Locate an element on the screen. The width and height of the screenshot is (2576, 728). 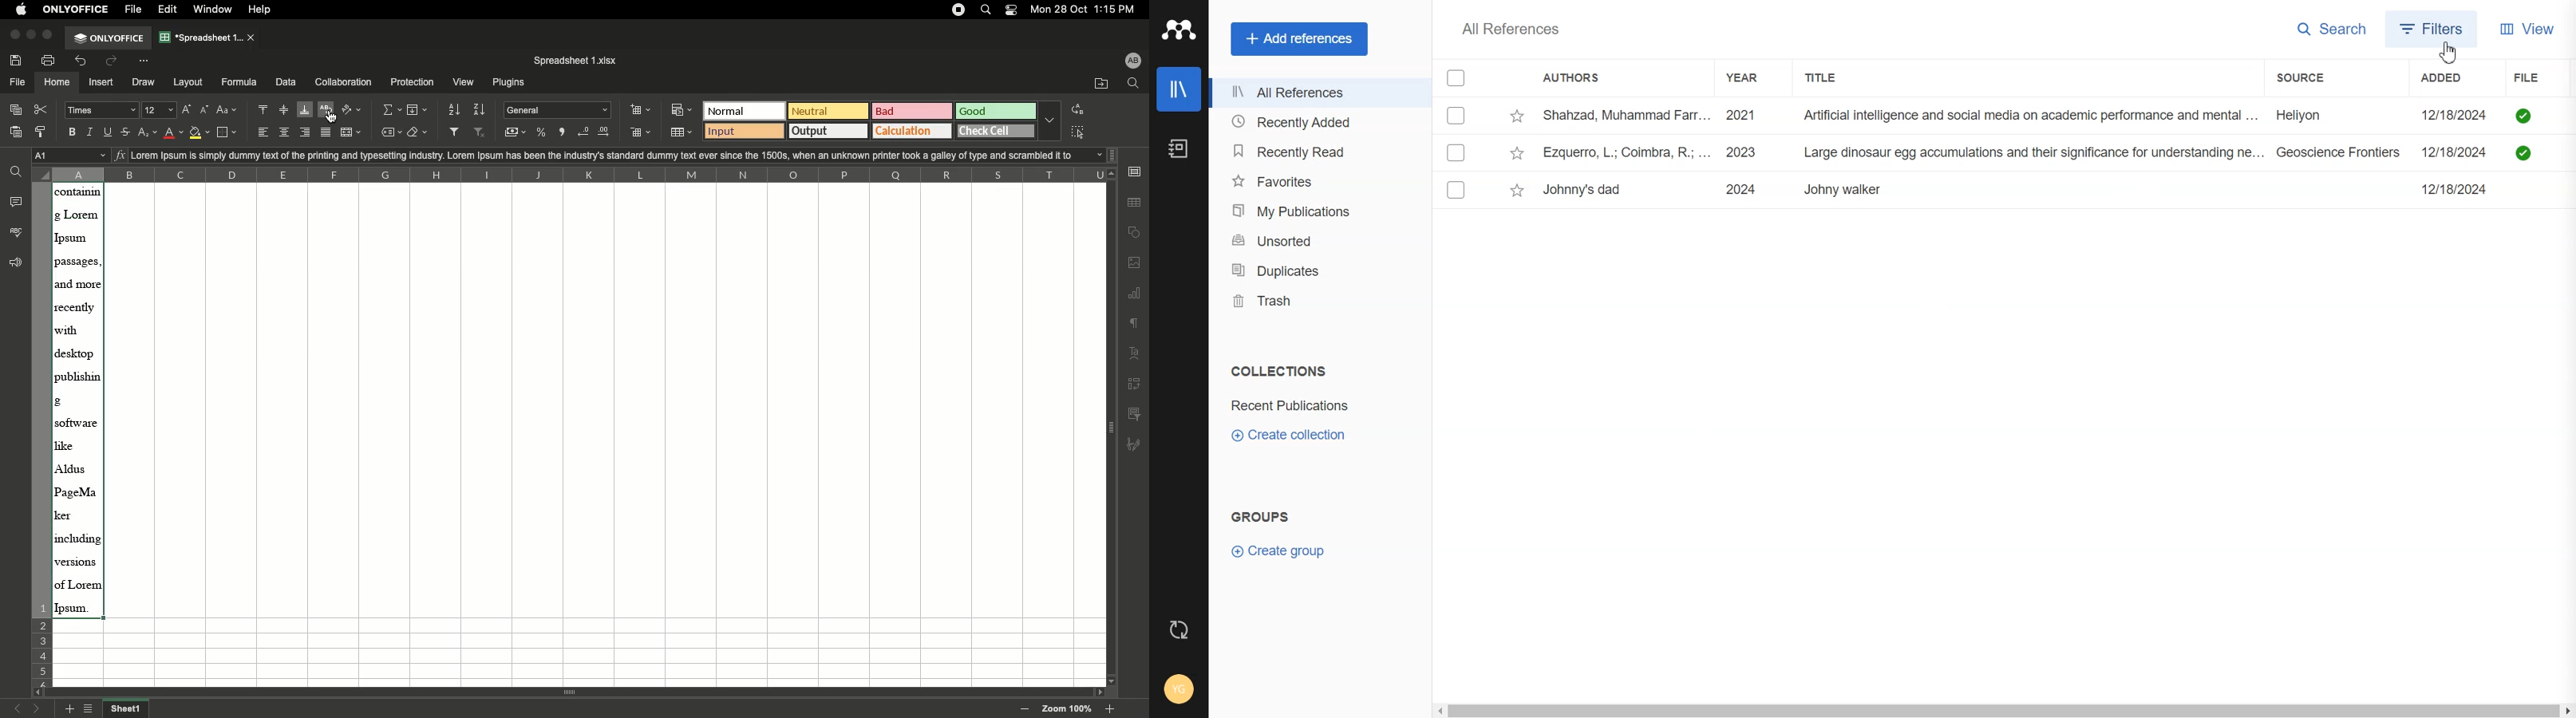
Clear is located at coordinates (418, 133).